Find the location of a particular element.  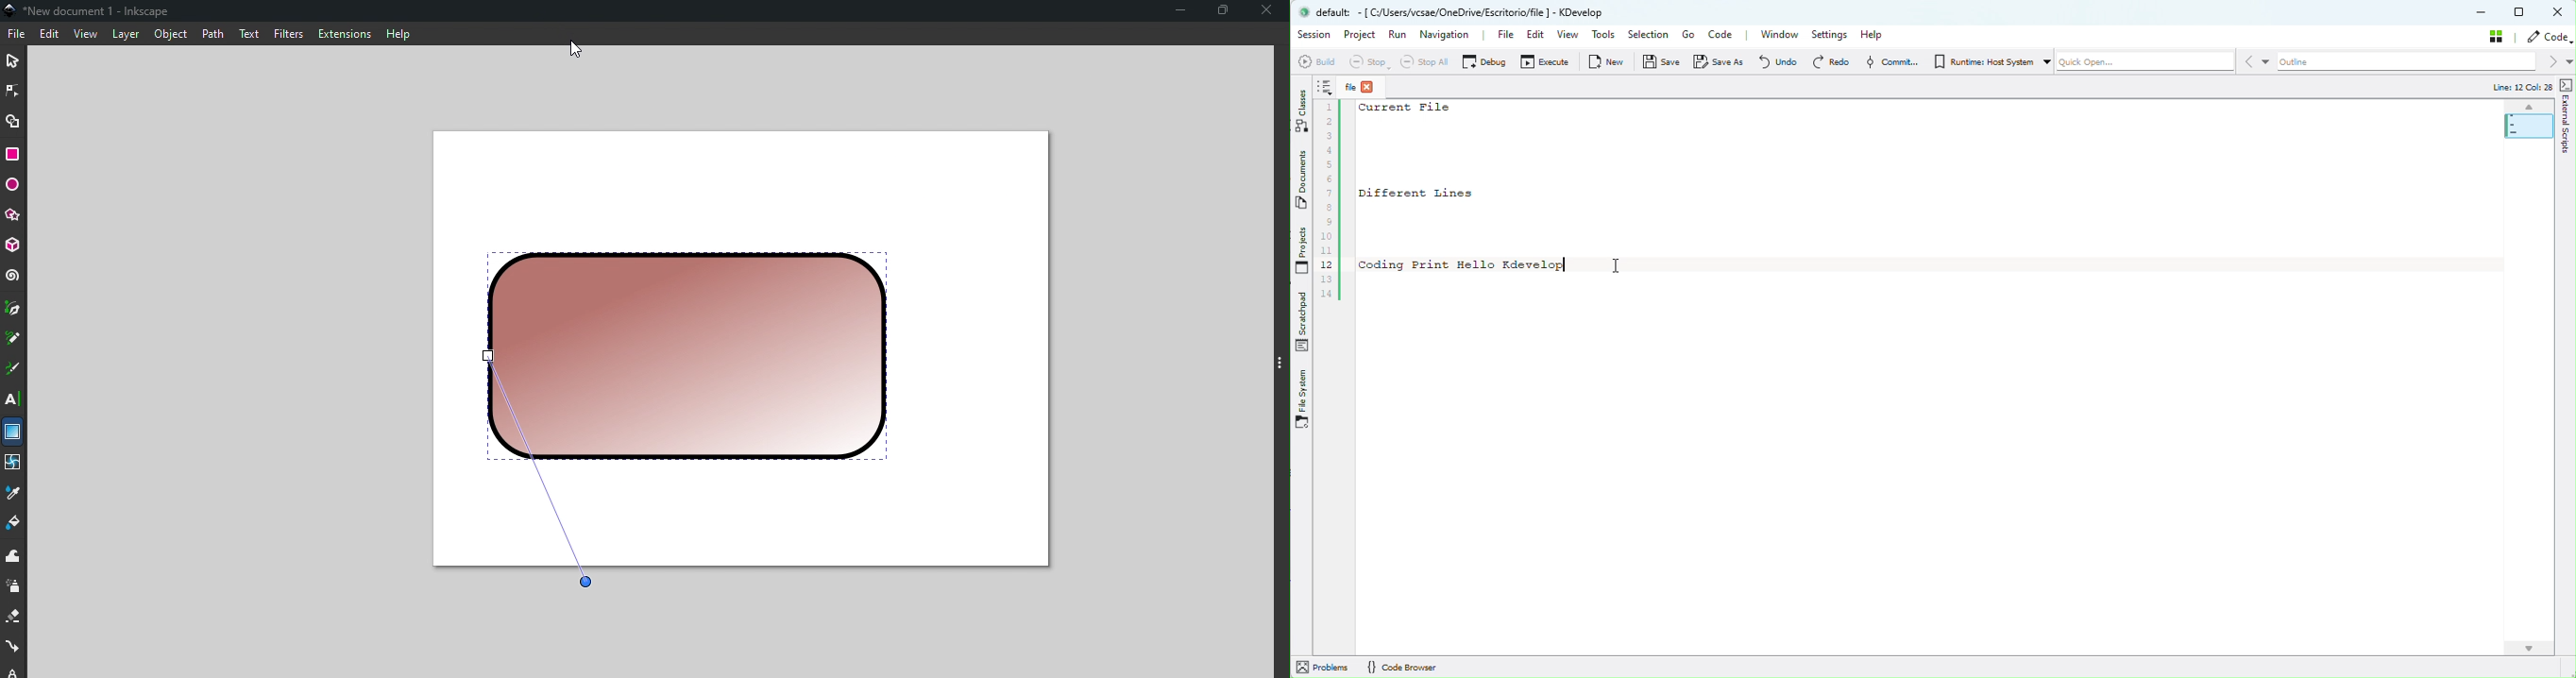

Dropper tool is located at coordinates (14, 494).